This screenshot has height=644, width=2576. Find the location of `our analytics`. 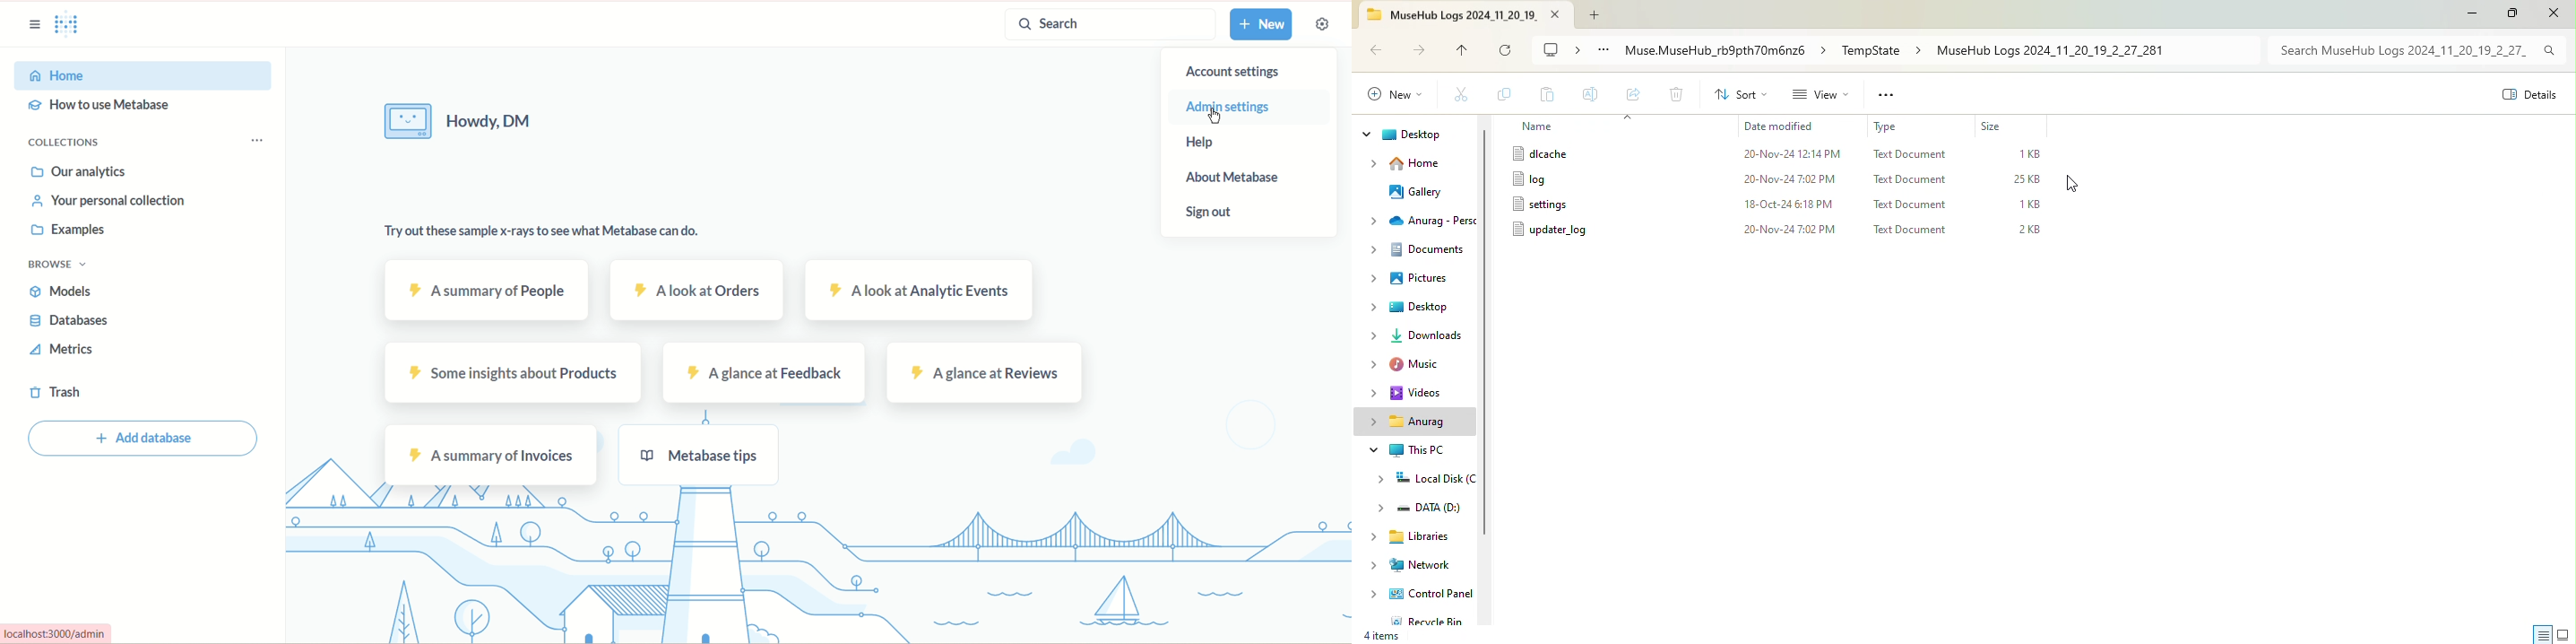

our analytics is located at coordinates (80, 173).